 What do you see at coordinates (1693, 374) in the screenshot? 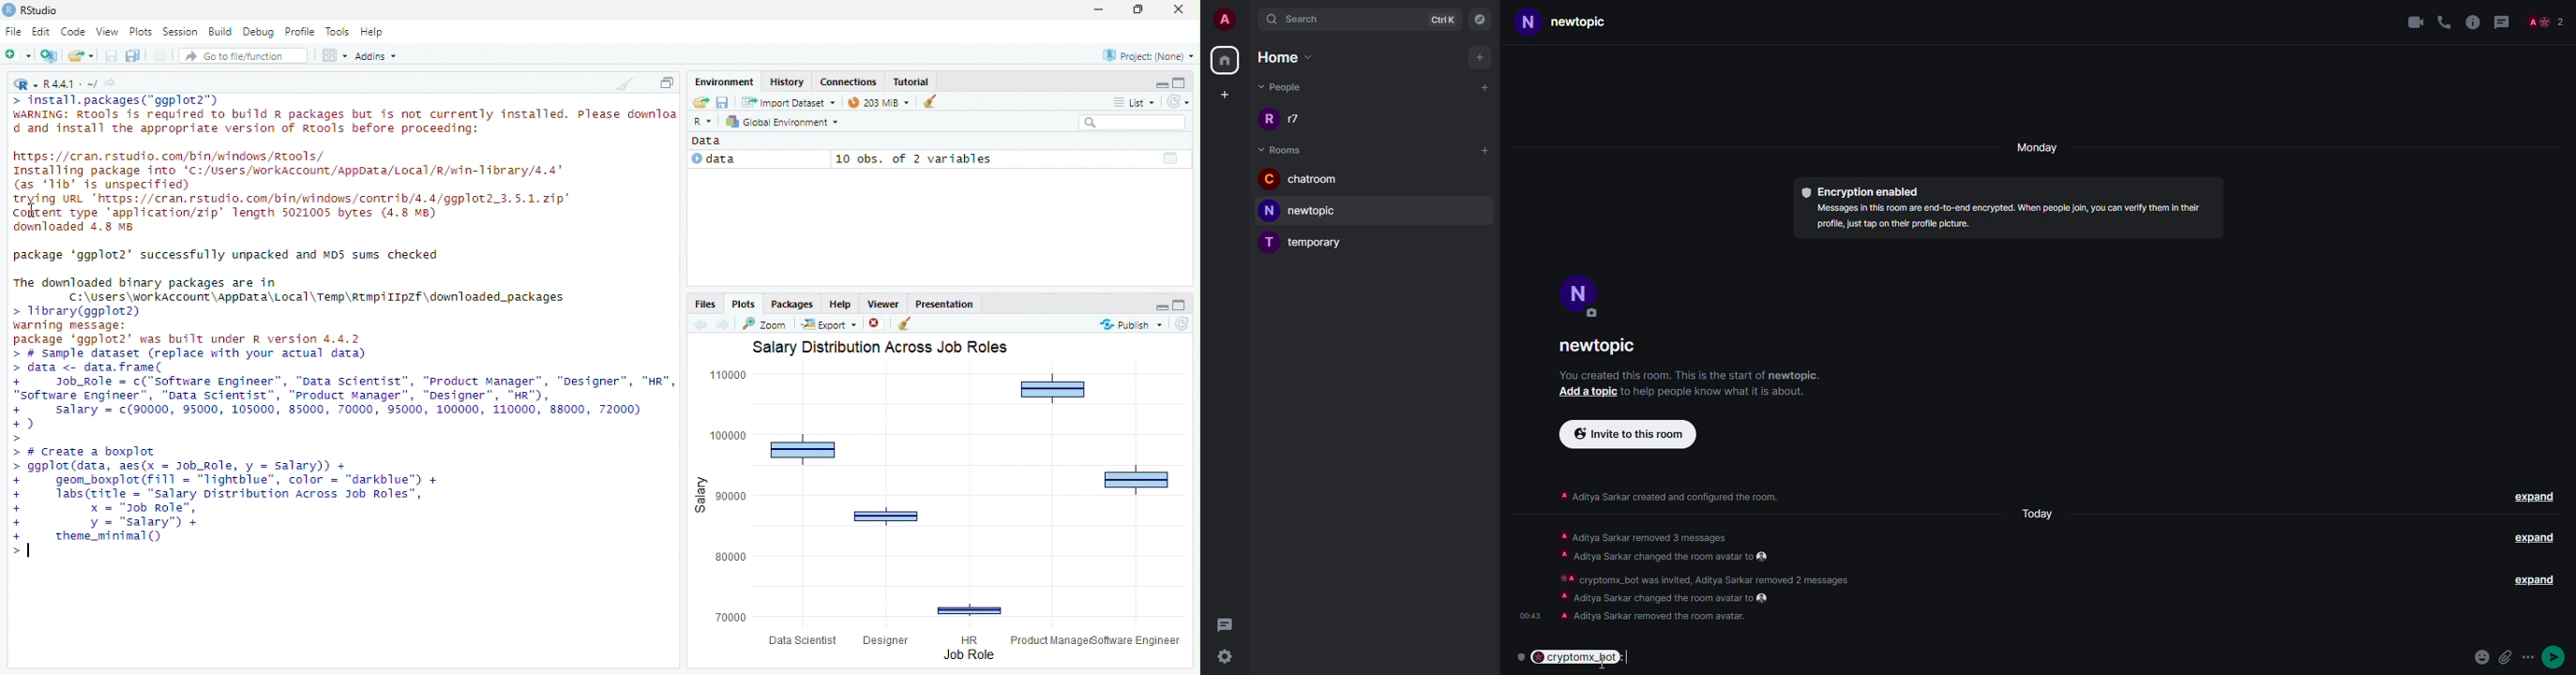
I see `You created this room. This is the start of newtopic.` at bounding box center [1693, 374].